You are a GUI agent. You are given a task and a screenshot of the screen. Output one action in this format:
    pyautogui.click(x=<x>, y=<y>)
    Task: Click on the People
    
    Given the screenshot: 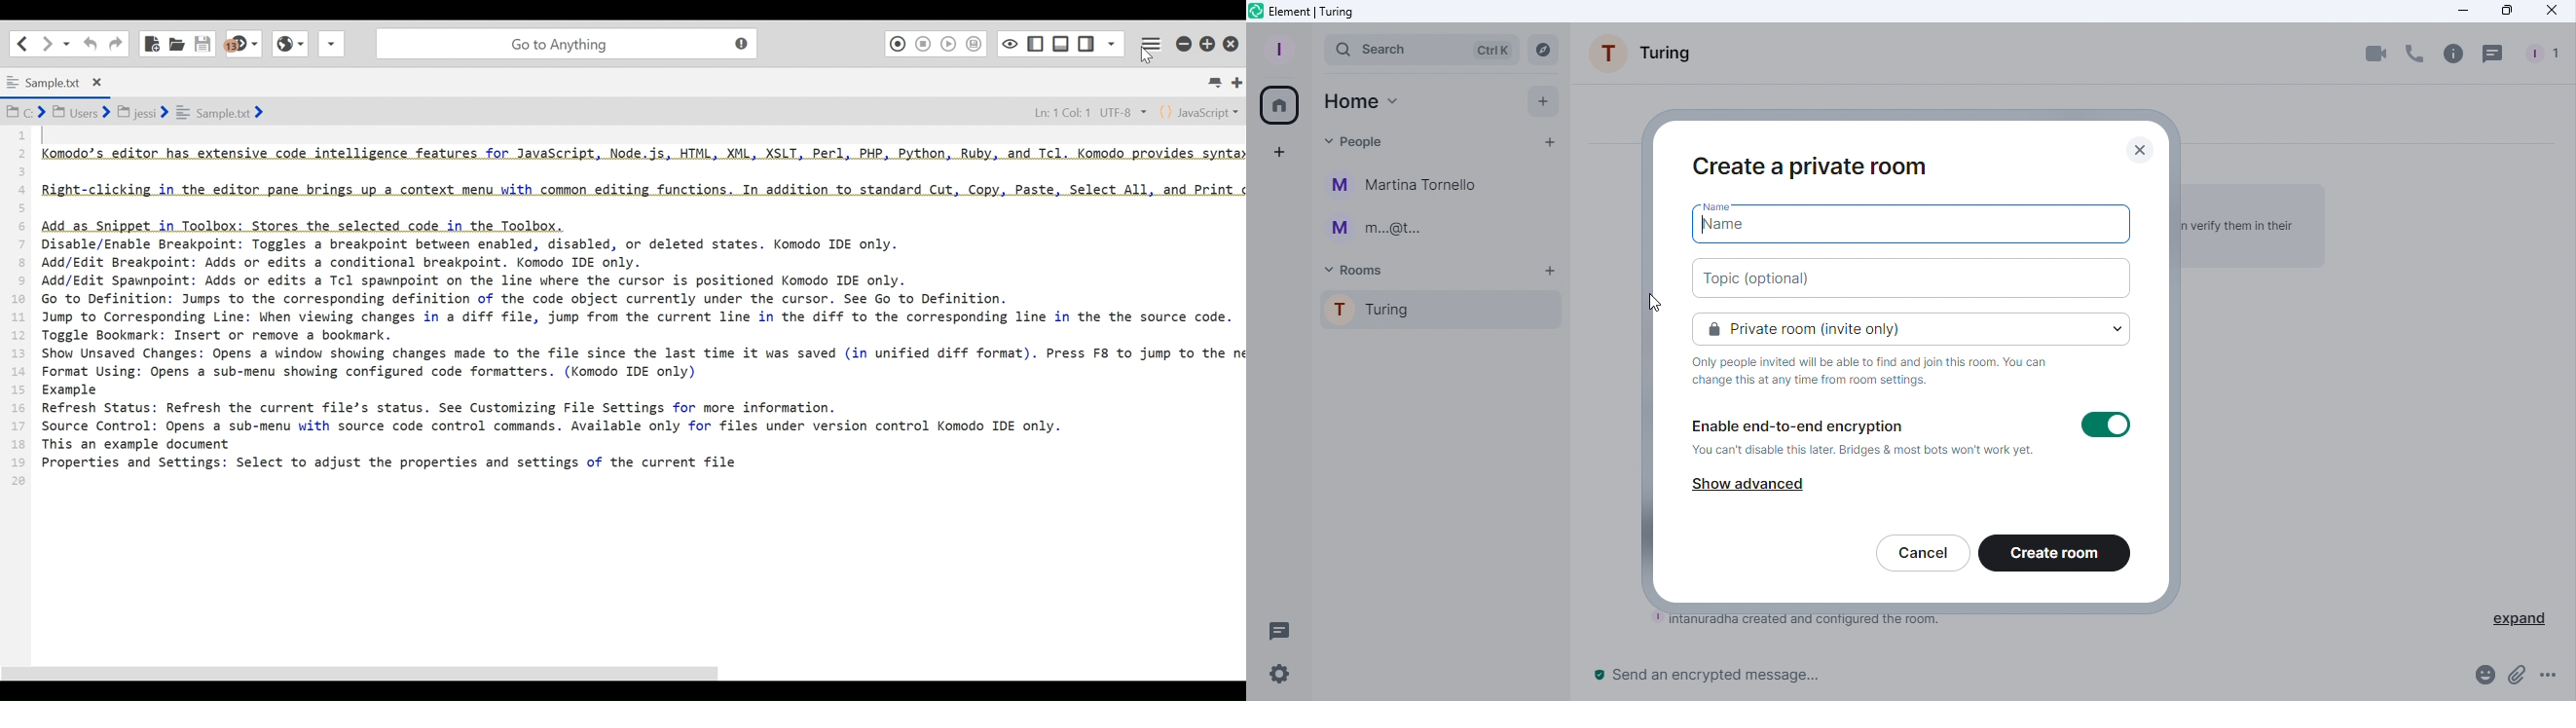 What is the action you would take?
    pyautogui.click(x=2545, y=55)
    